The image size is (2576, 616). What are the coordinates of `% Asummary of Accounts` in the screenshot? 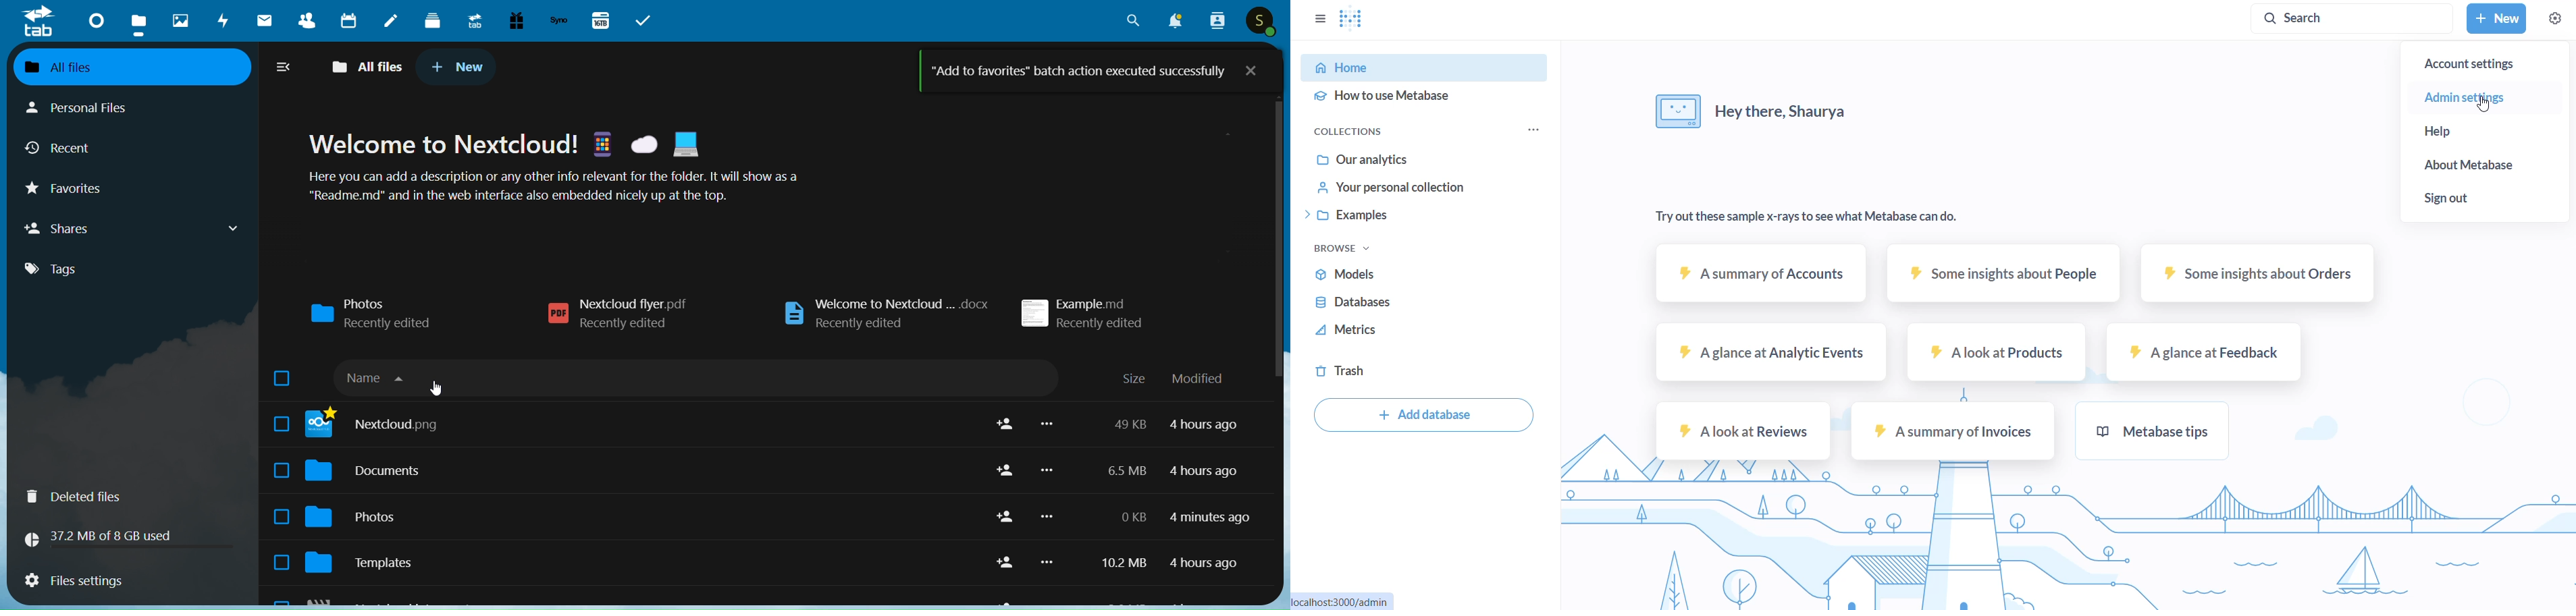 It's located at (1765, 274).